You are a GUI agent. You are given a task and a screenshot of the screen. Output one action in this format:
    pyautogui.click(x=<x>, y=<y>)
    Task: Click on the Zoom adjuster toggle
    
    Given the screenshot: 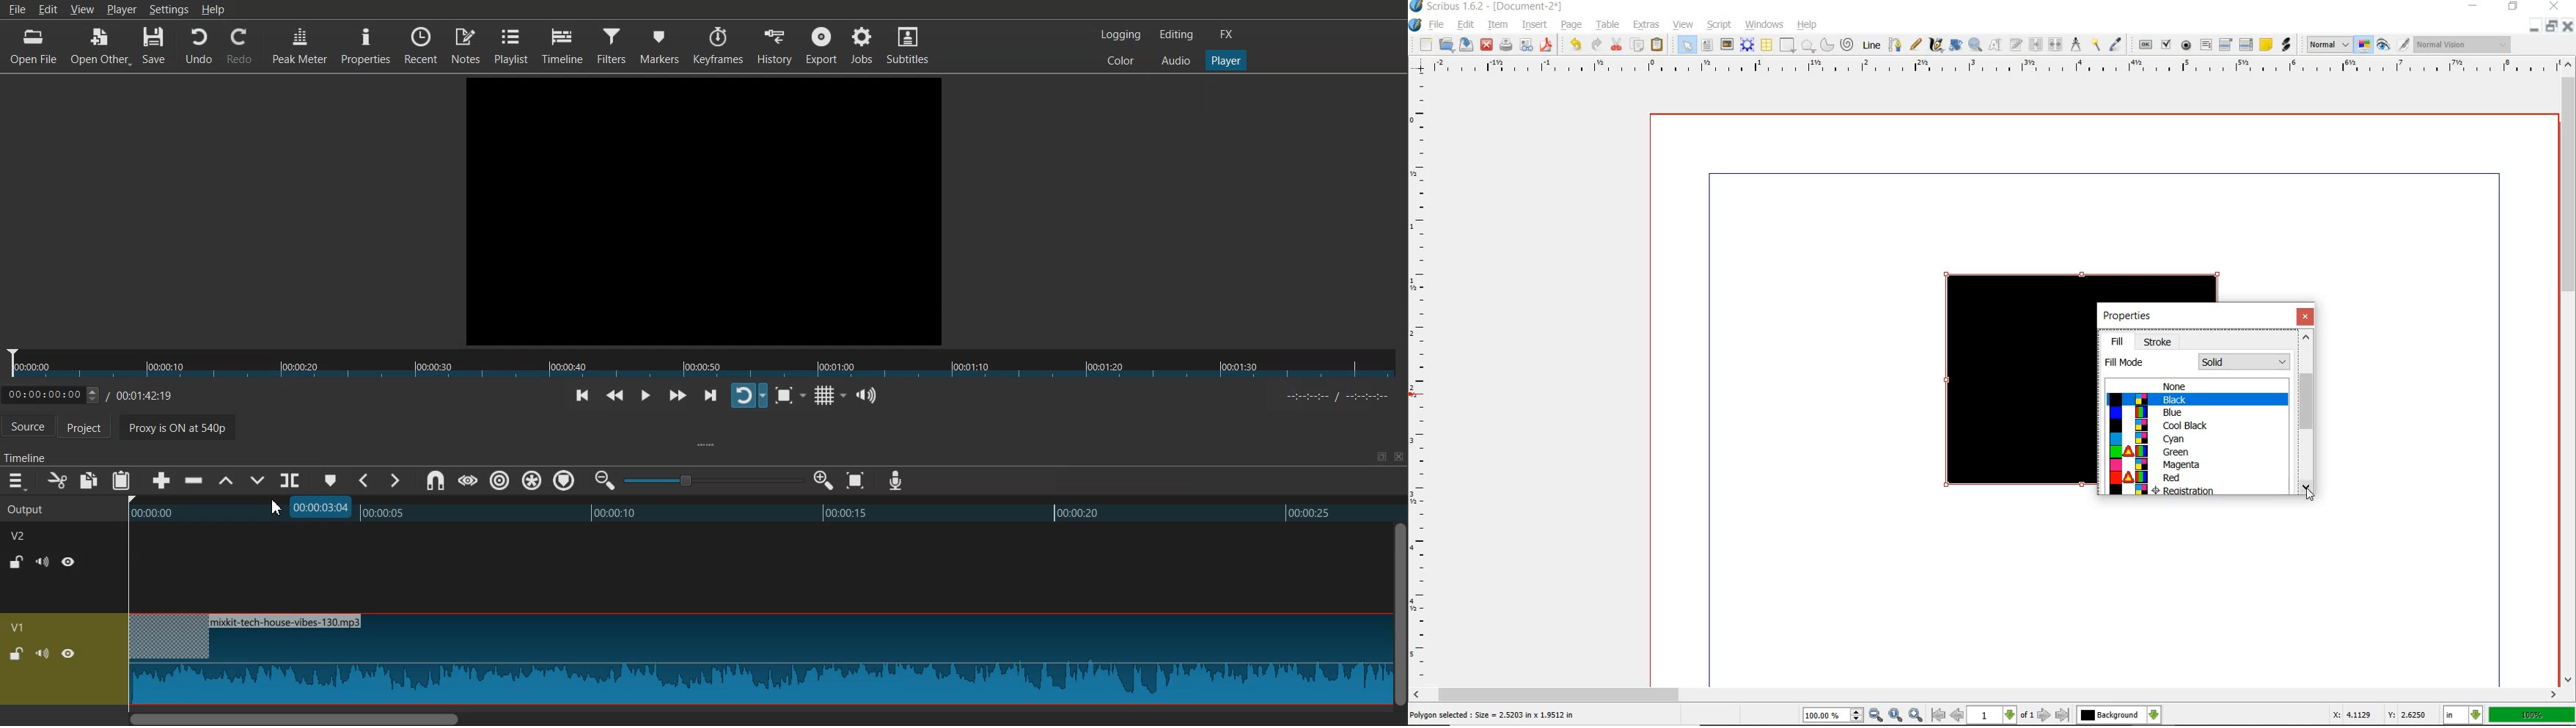 What is the action you would take?
    pyautogui.click(x=713, y=480)
    